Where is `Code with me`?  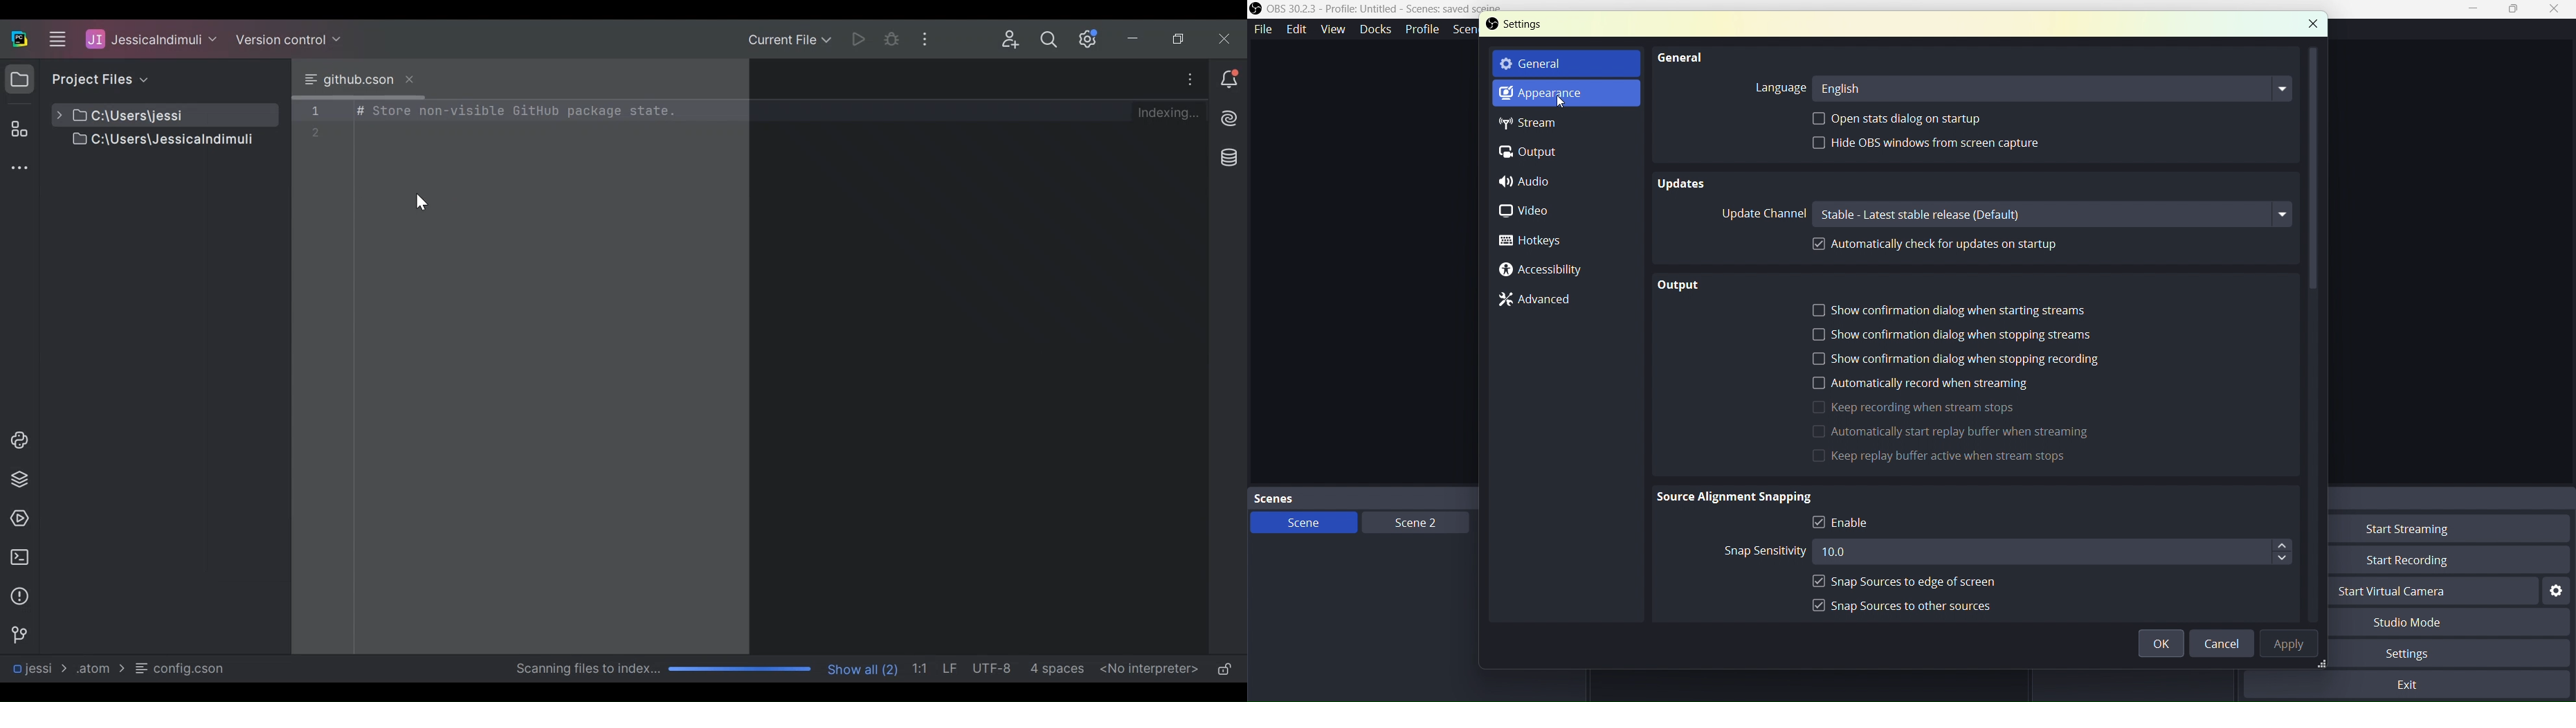
Code with me is located at coordinates (1011, 40).